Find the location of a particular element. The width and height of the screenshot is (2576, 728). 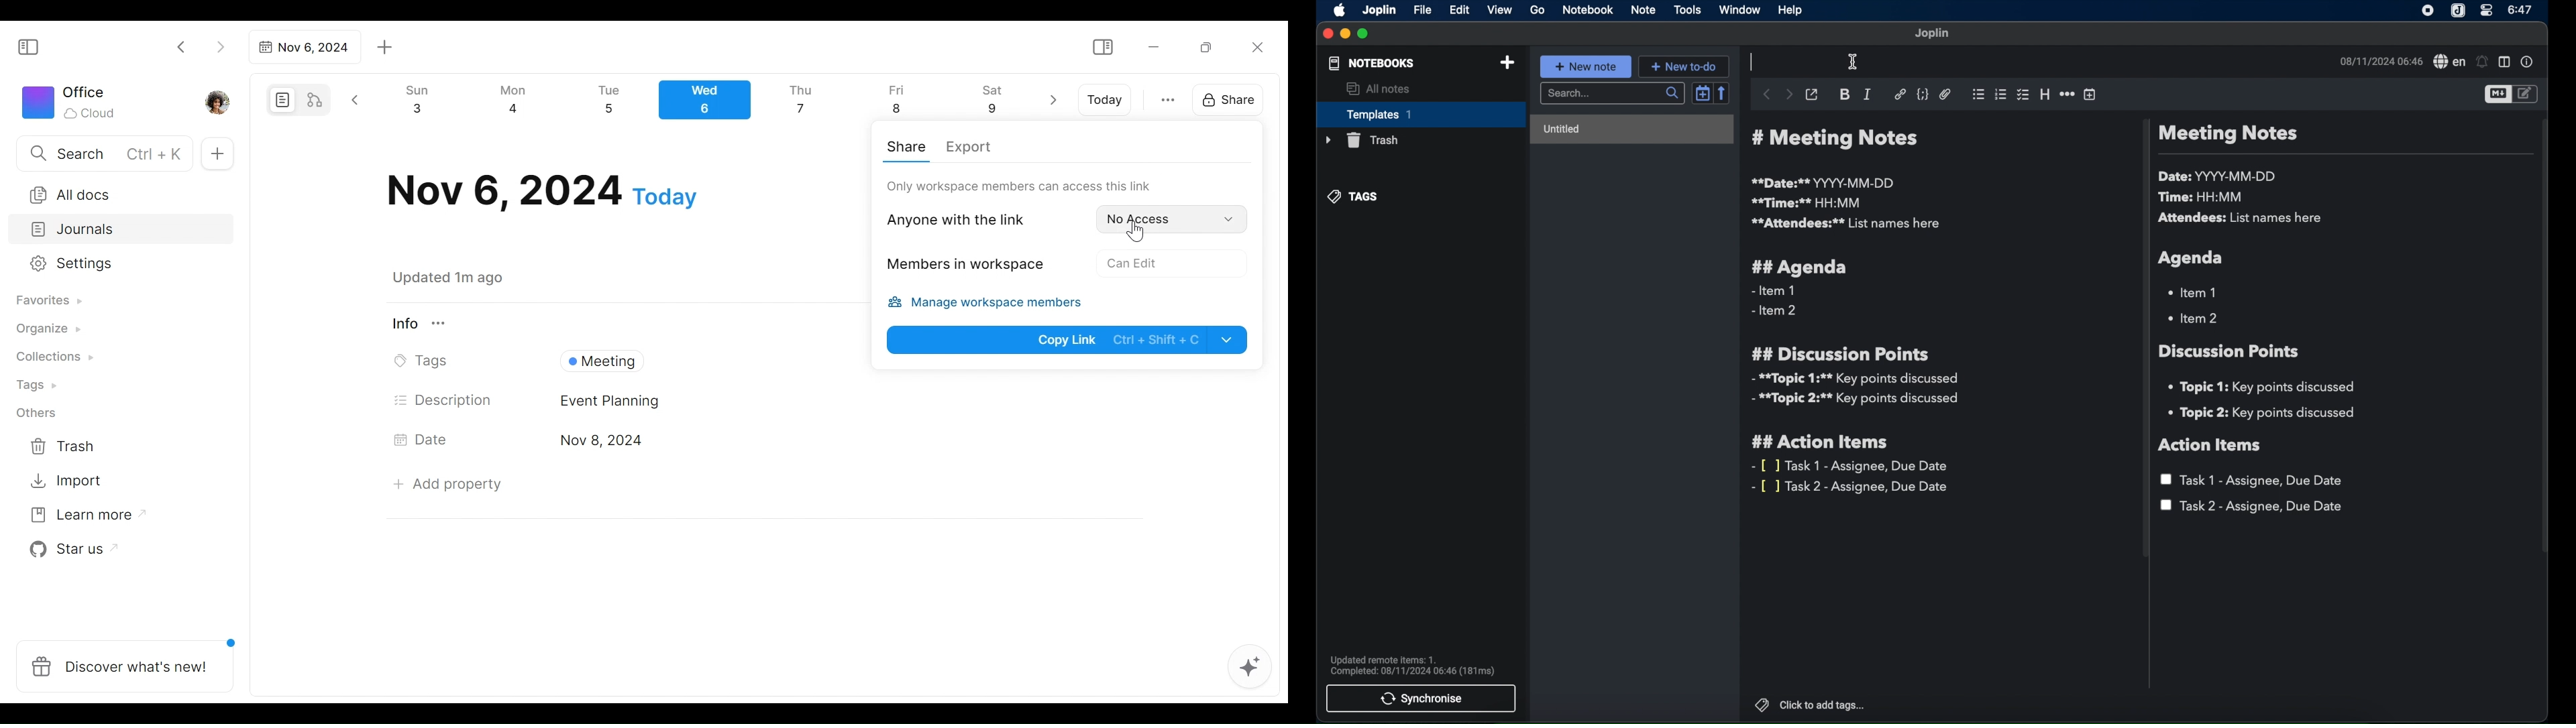

agenda is located at coordinates (2192, 258).